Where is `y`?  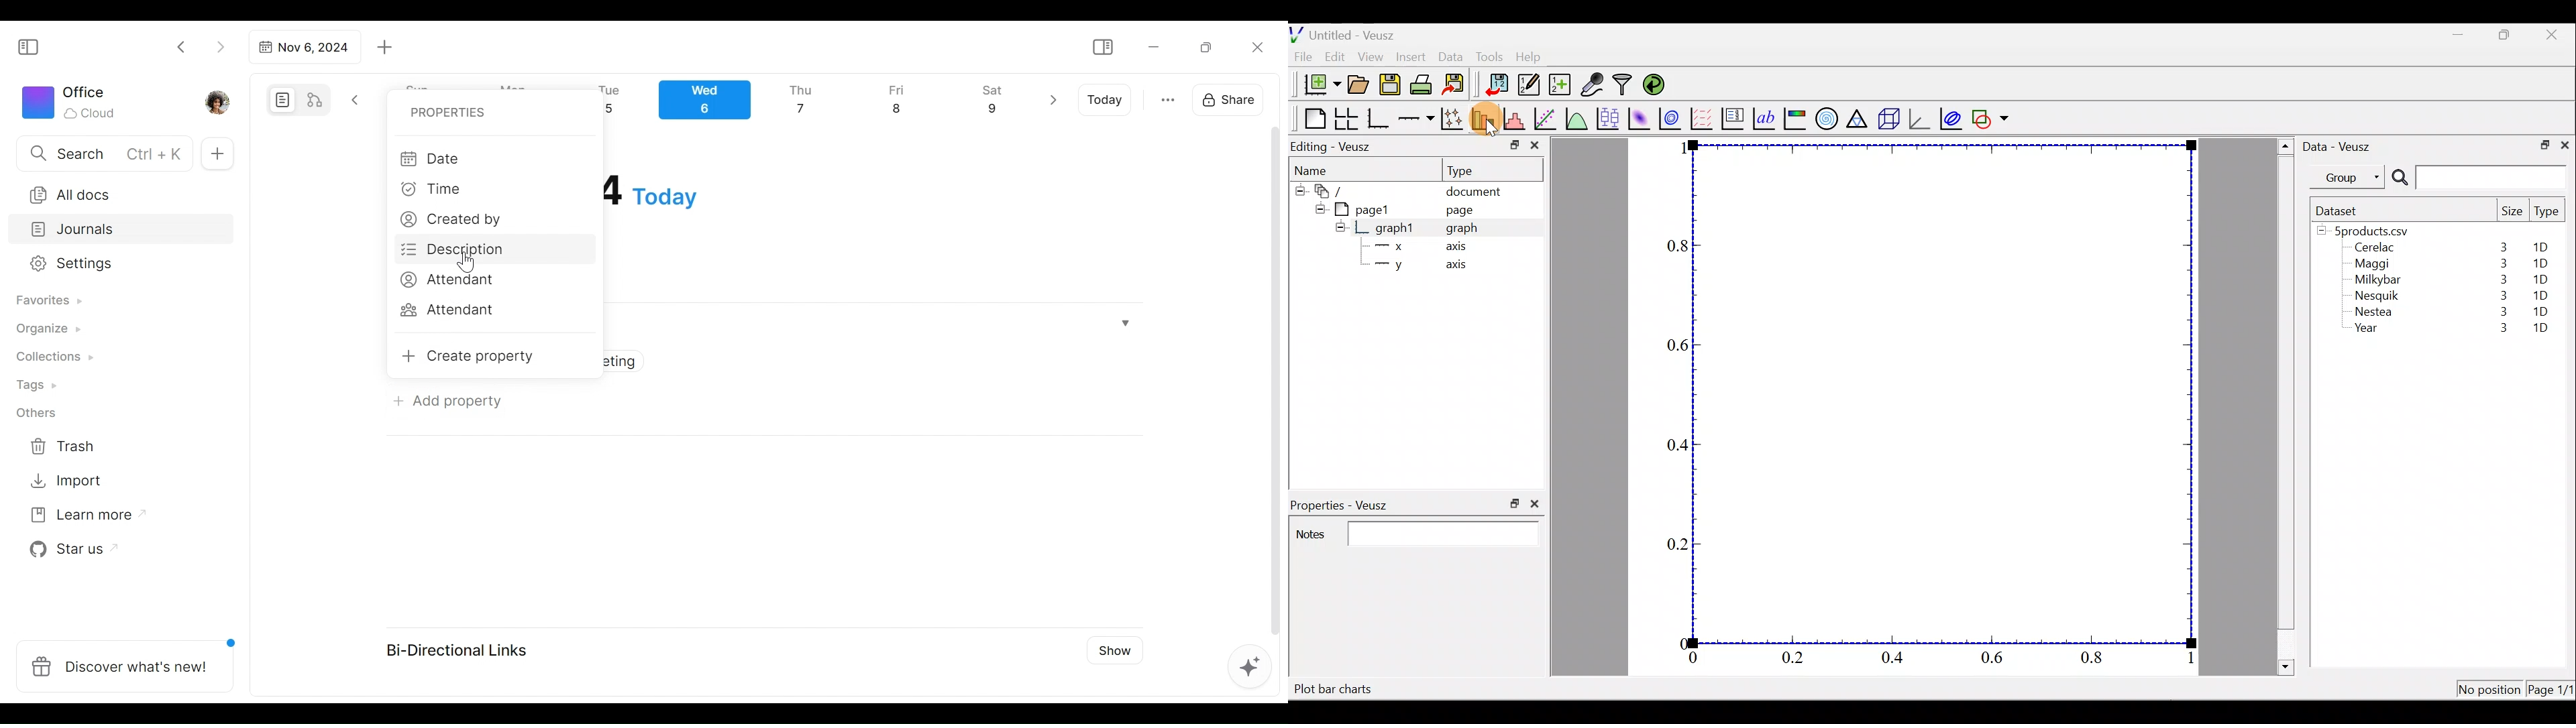
y is located at coordinates (1389, 266).